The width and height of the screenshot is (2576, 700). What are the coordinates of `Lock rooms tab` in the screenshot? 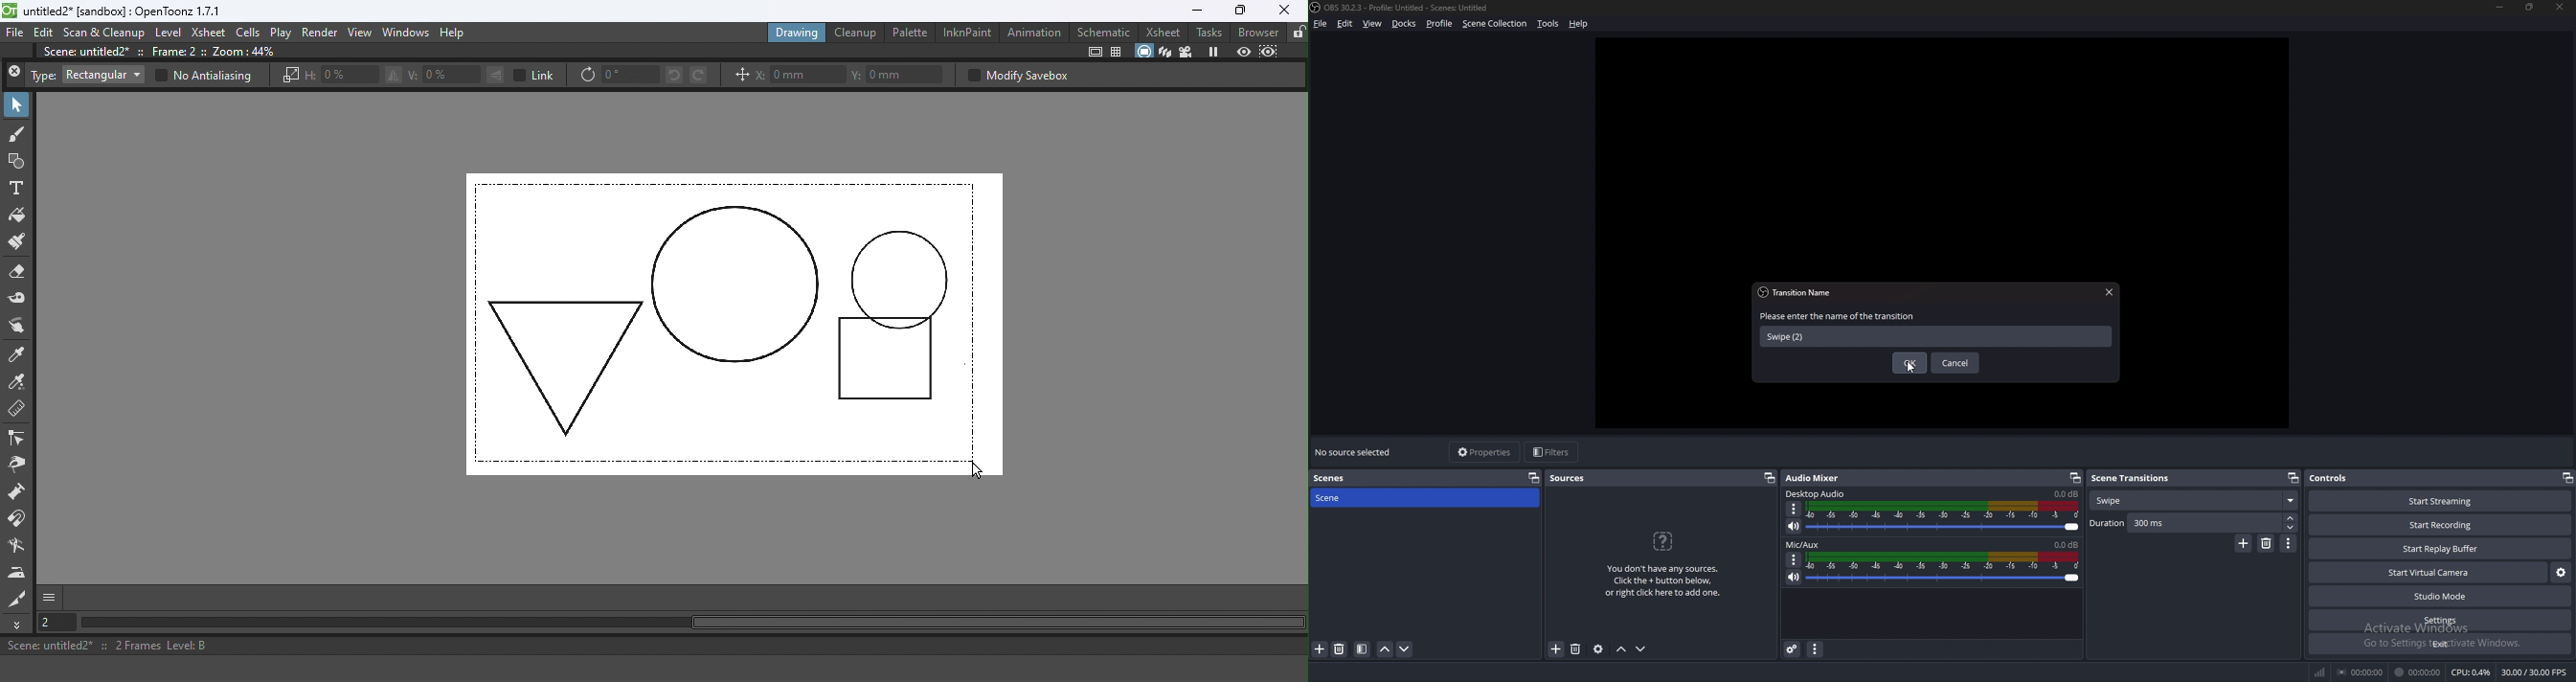 It's located at (1297, 33).